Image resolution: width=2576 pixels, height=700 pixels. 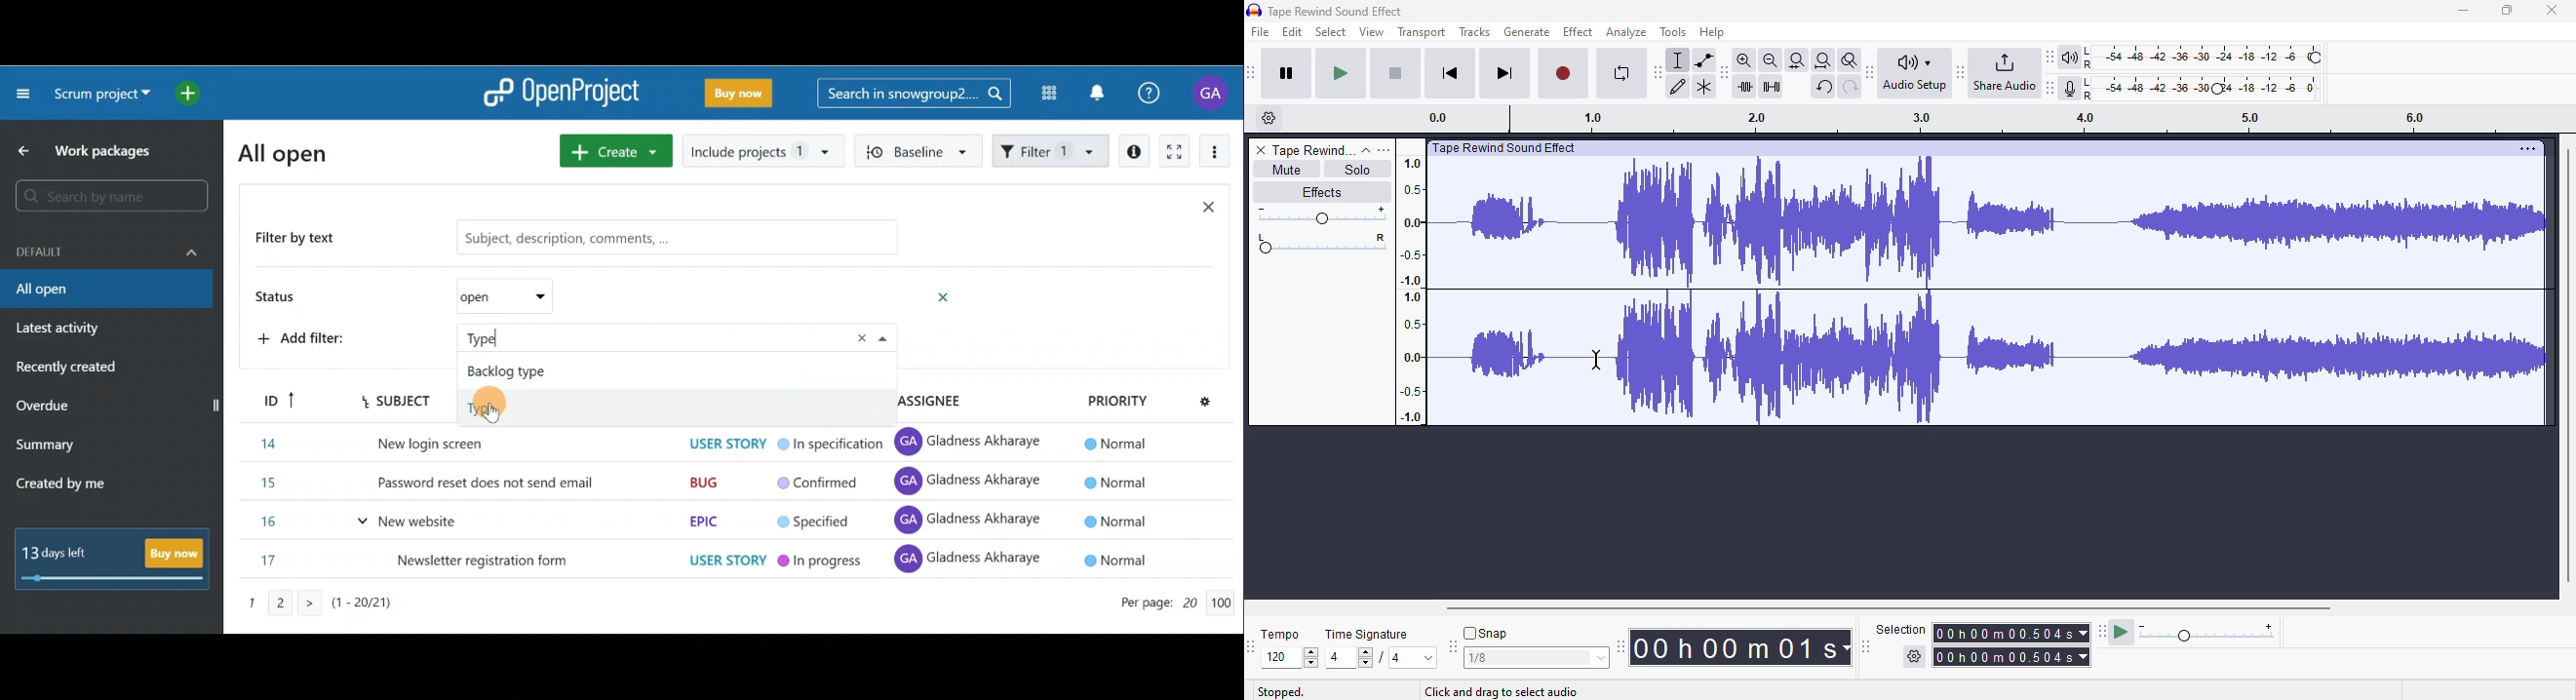 What do you see at coordinates (375, 336) in the screenshot?
I see `Add filter` at bounding box center [375, 336].